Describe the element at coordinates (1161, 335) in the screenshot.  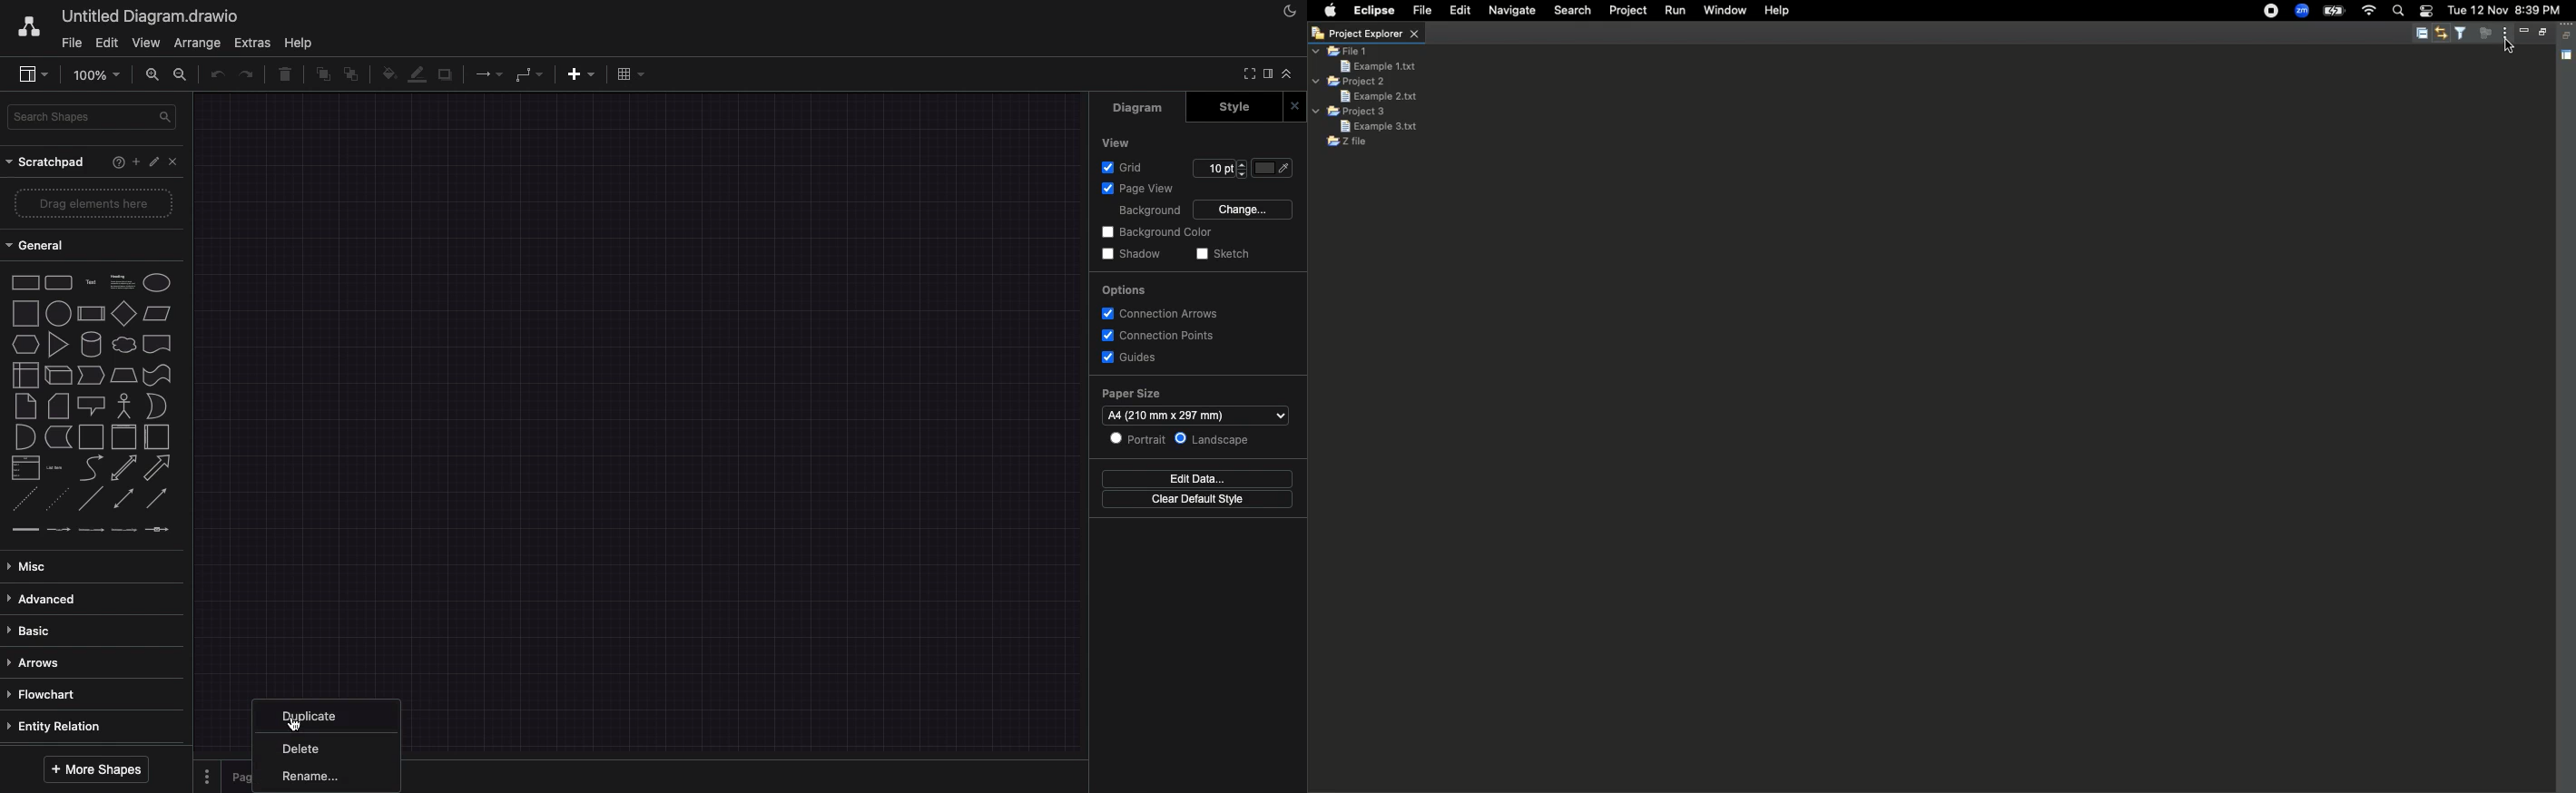
I see `connection points` at that location.